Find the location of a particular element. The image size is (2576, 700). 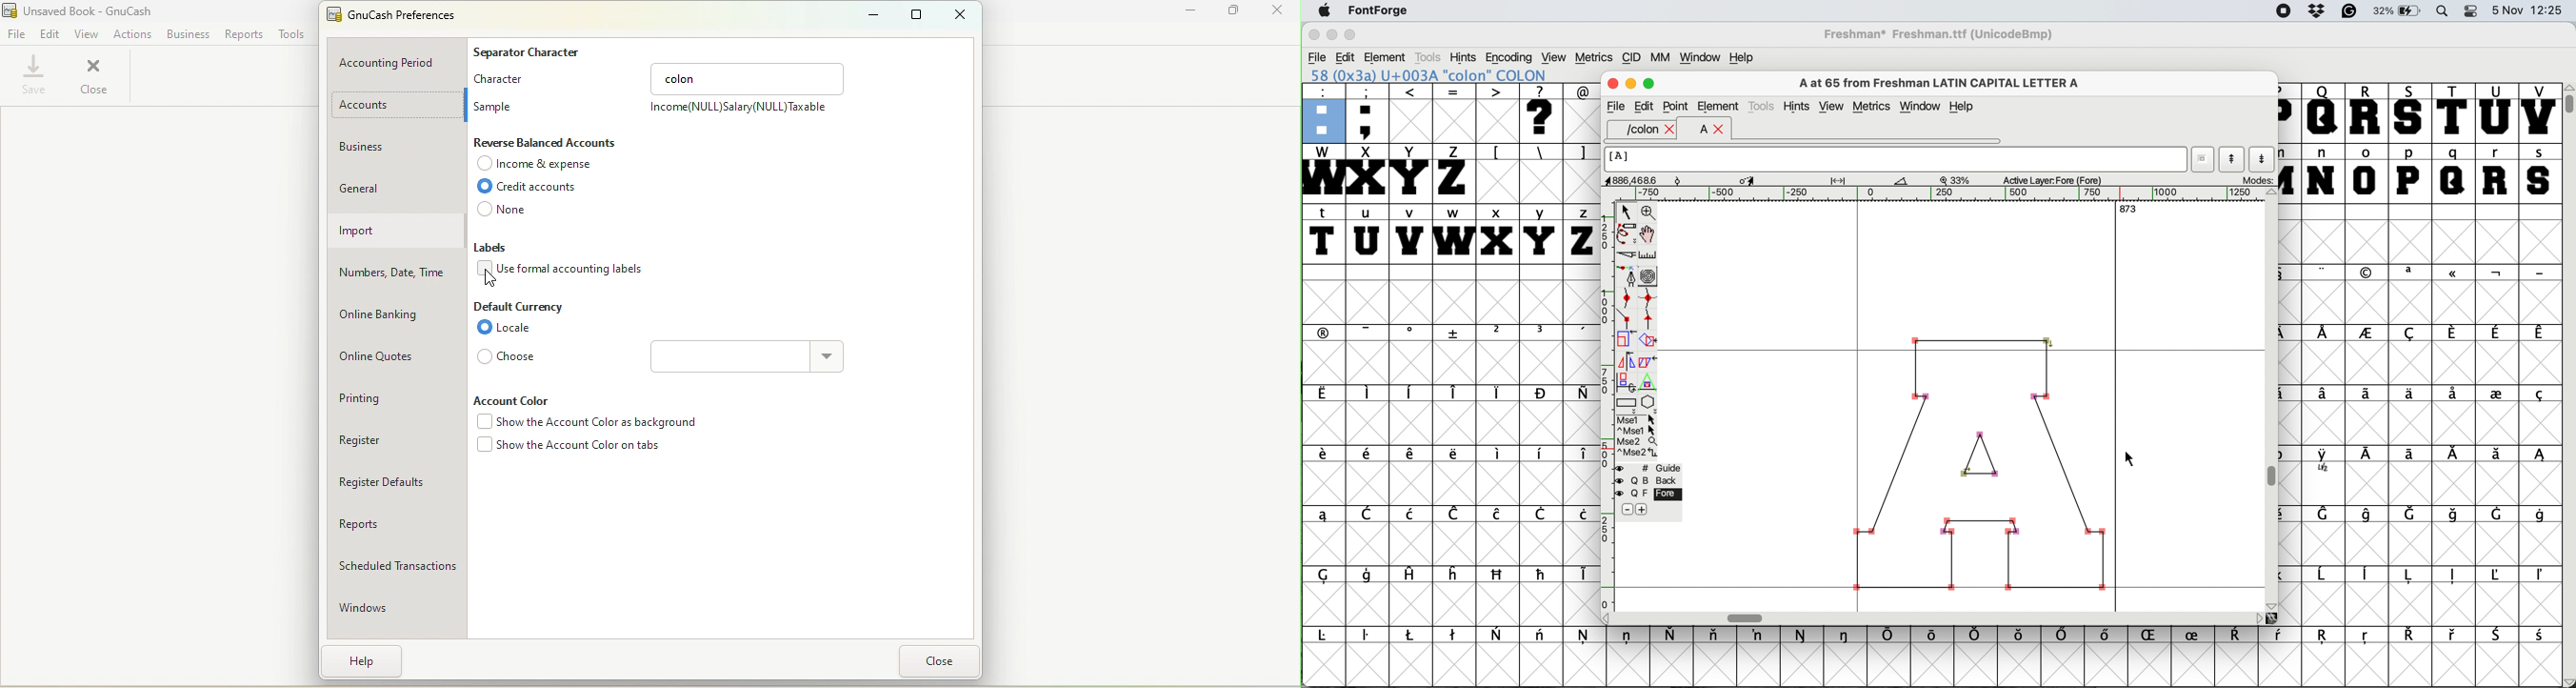

edit is located at coordinates (1646, 107).